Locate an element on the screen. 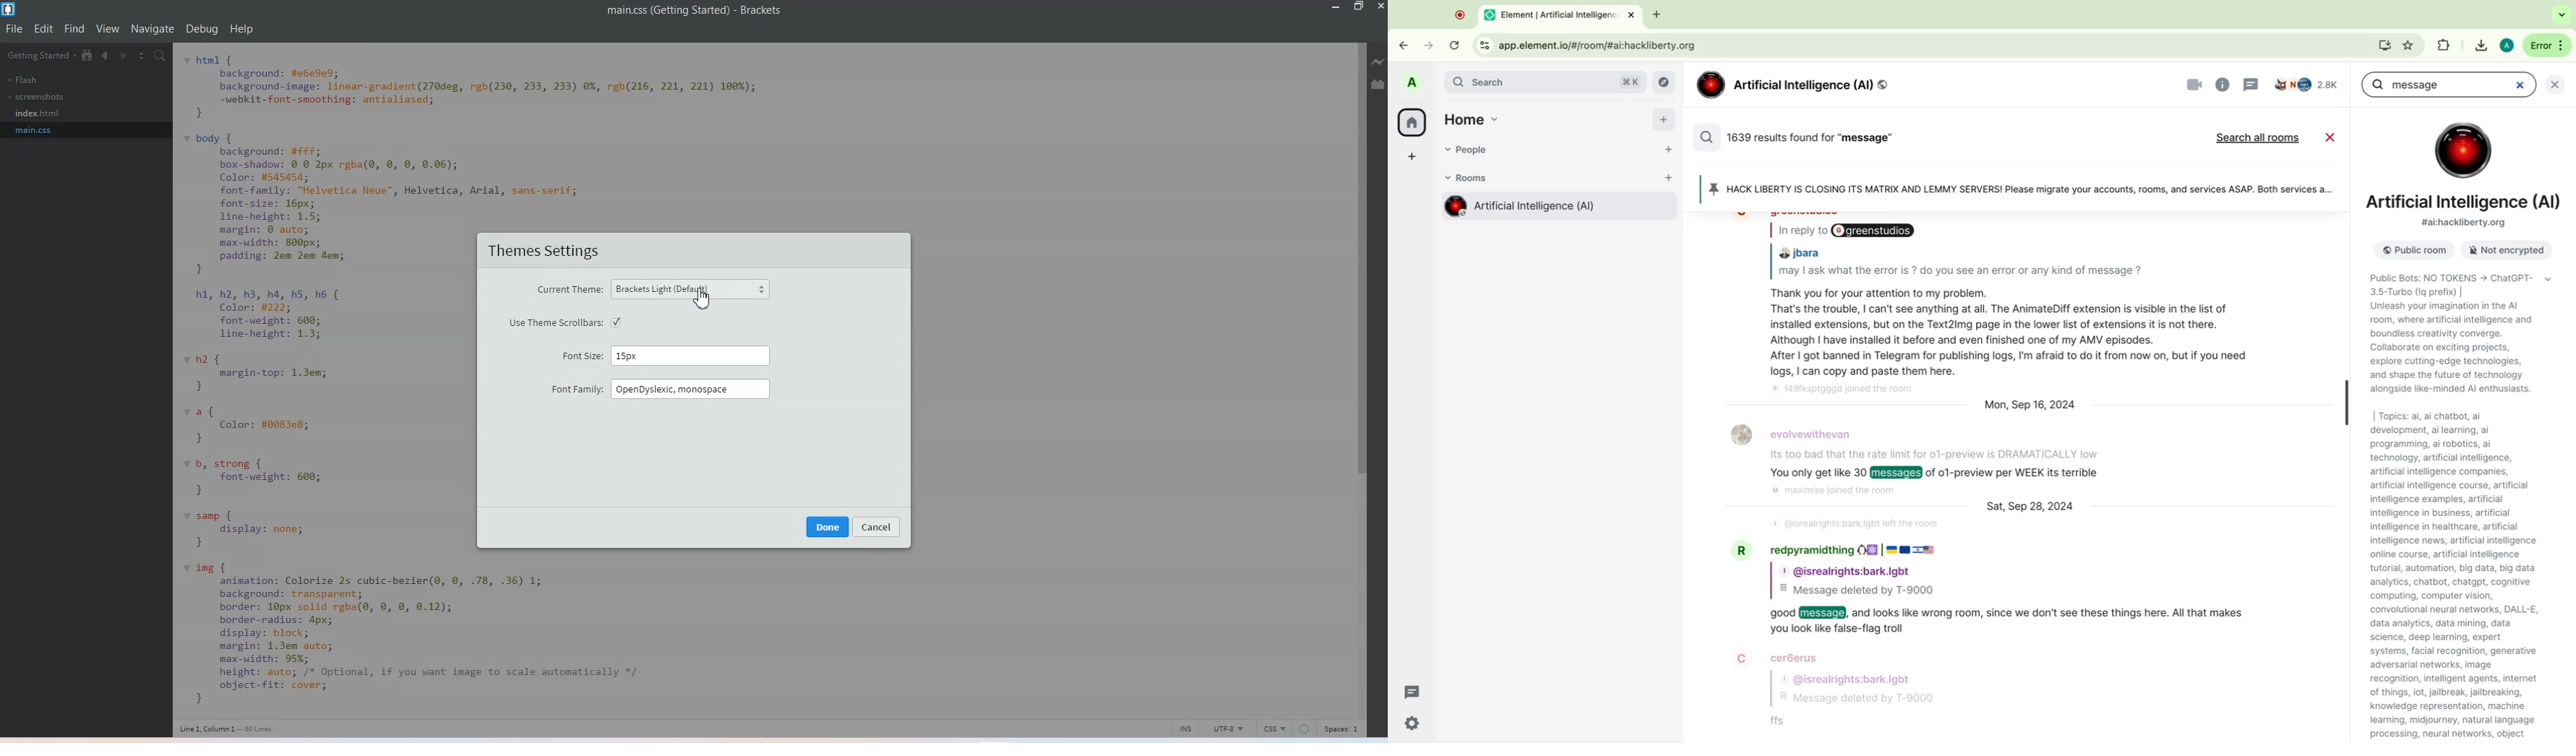  message is located at coordinates (1941, 456).